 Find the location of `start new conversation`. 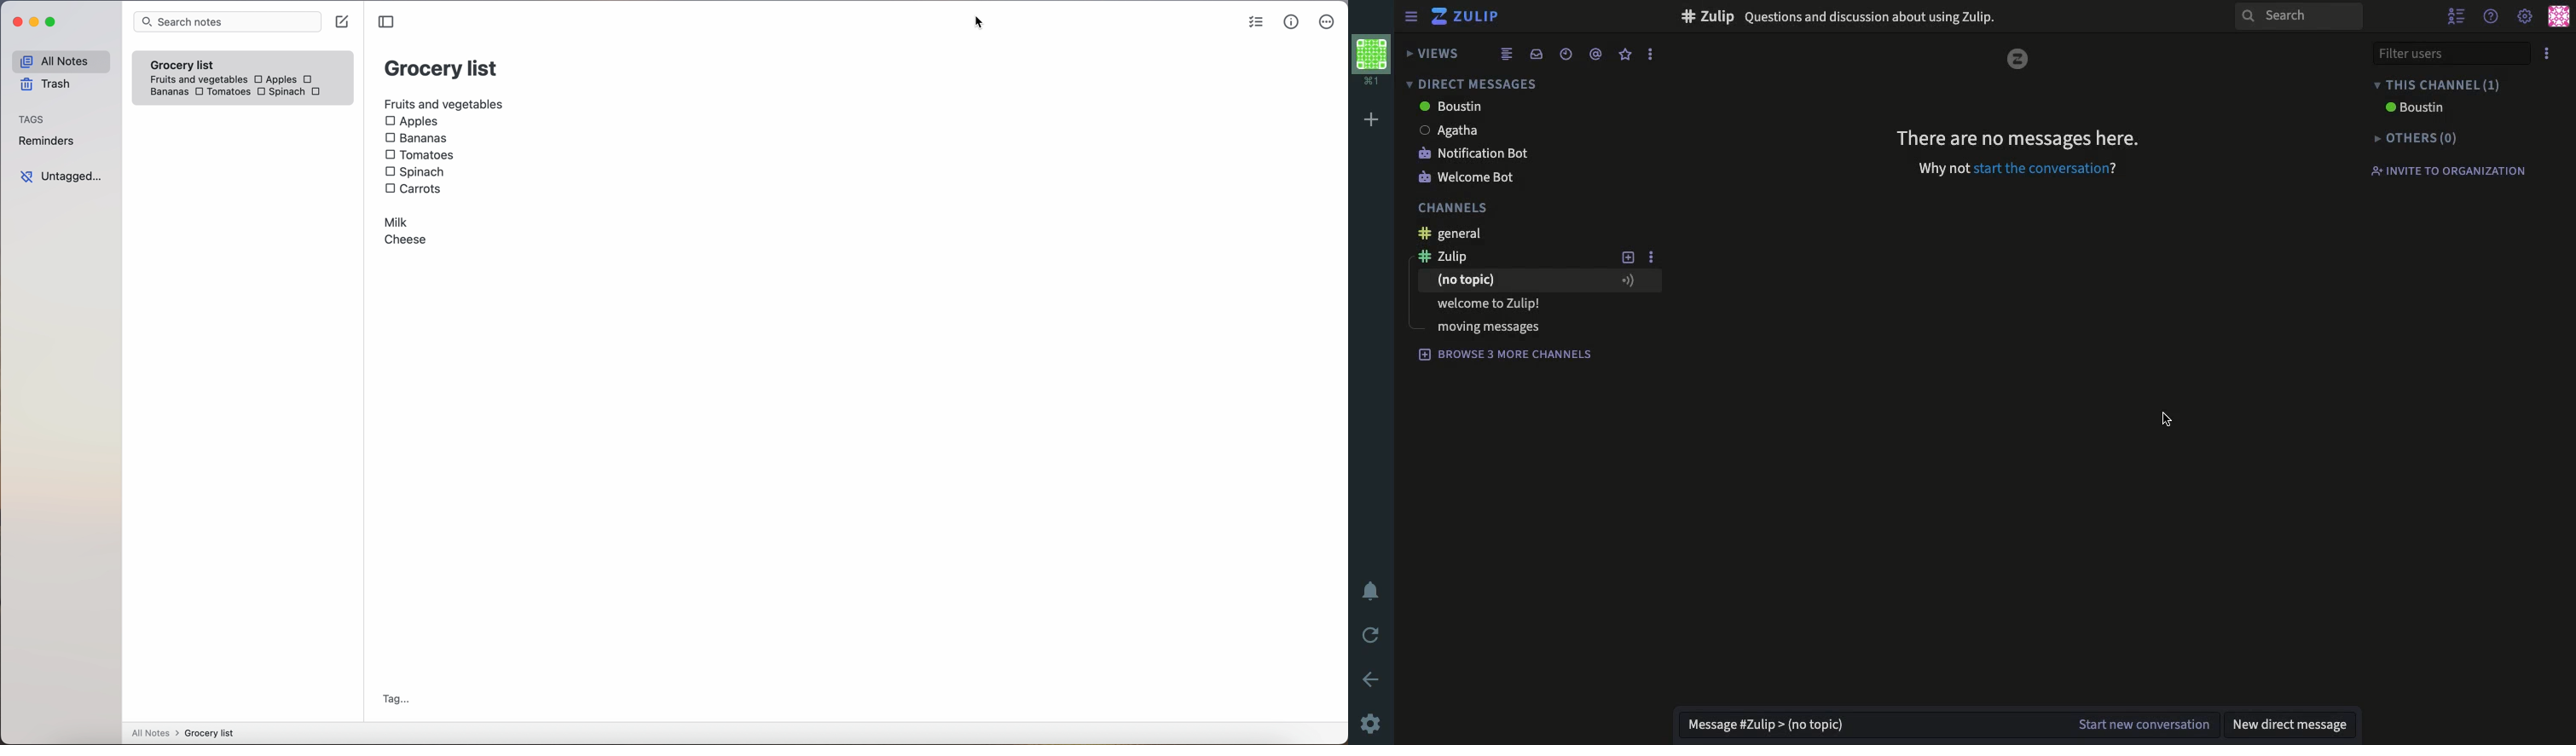

start new conversation is located at coordinates (2141, 720).